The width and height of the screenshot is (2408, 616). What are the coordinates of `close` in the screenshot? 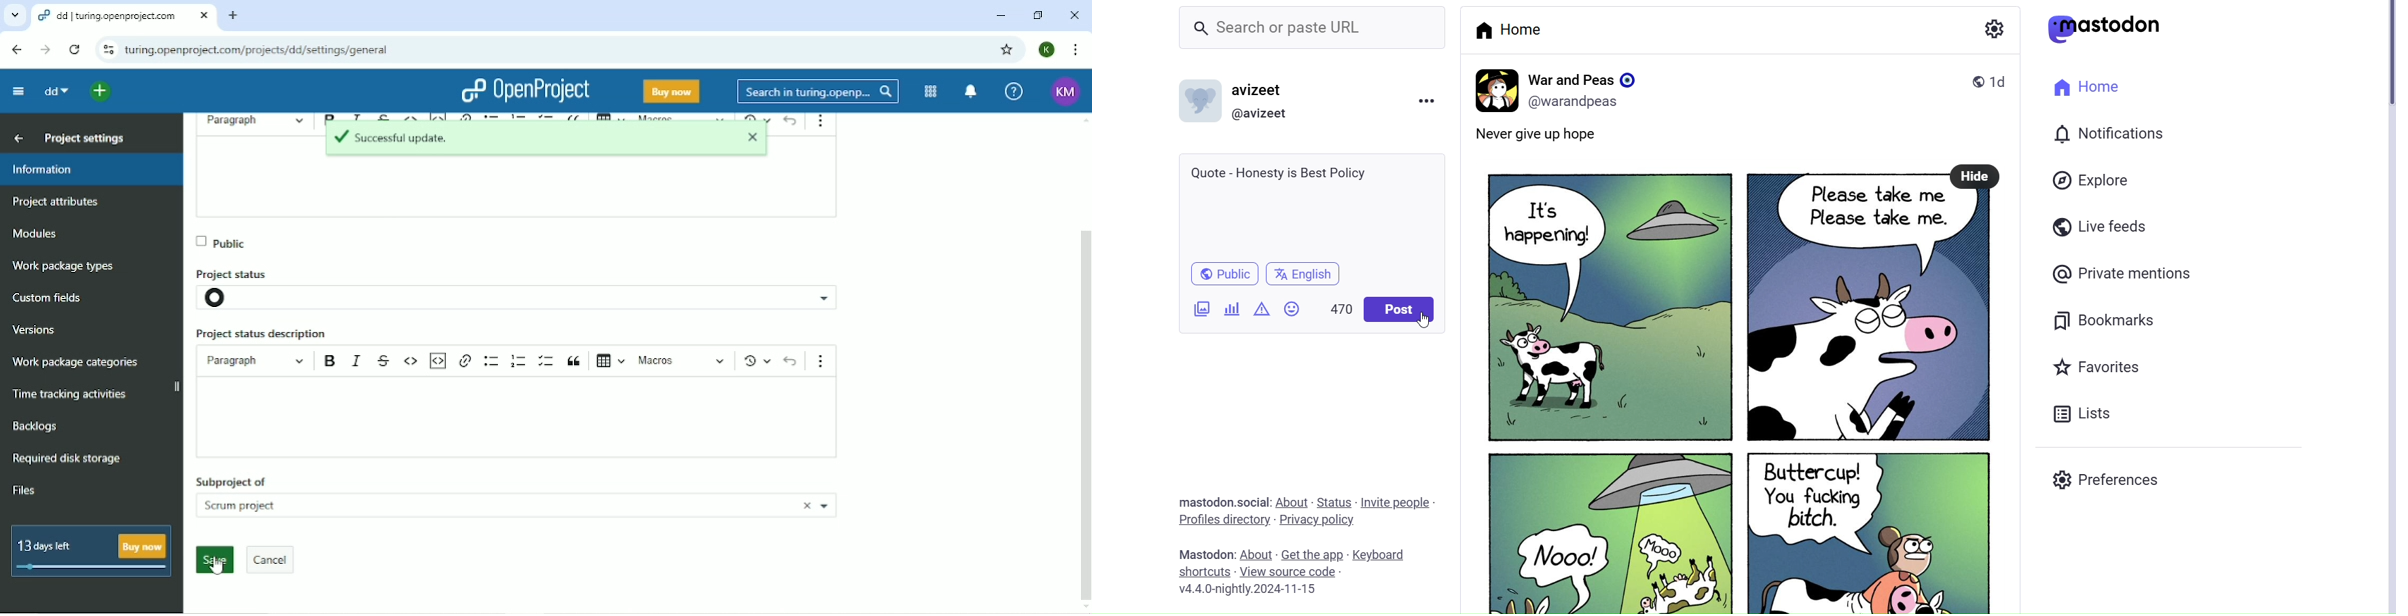 It's located at (808, 512).